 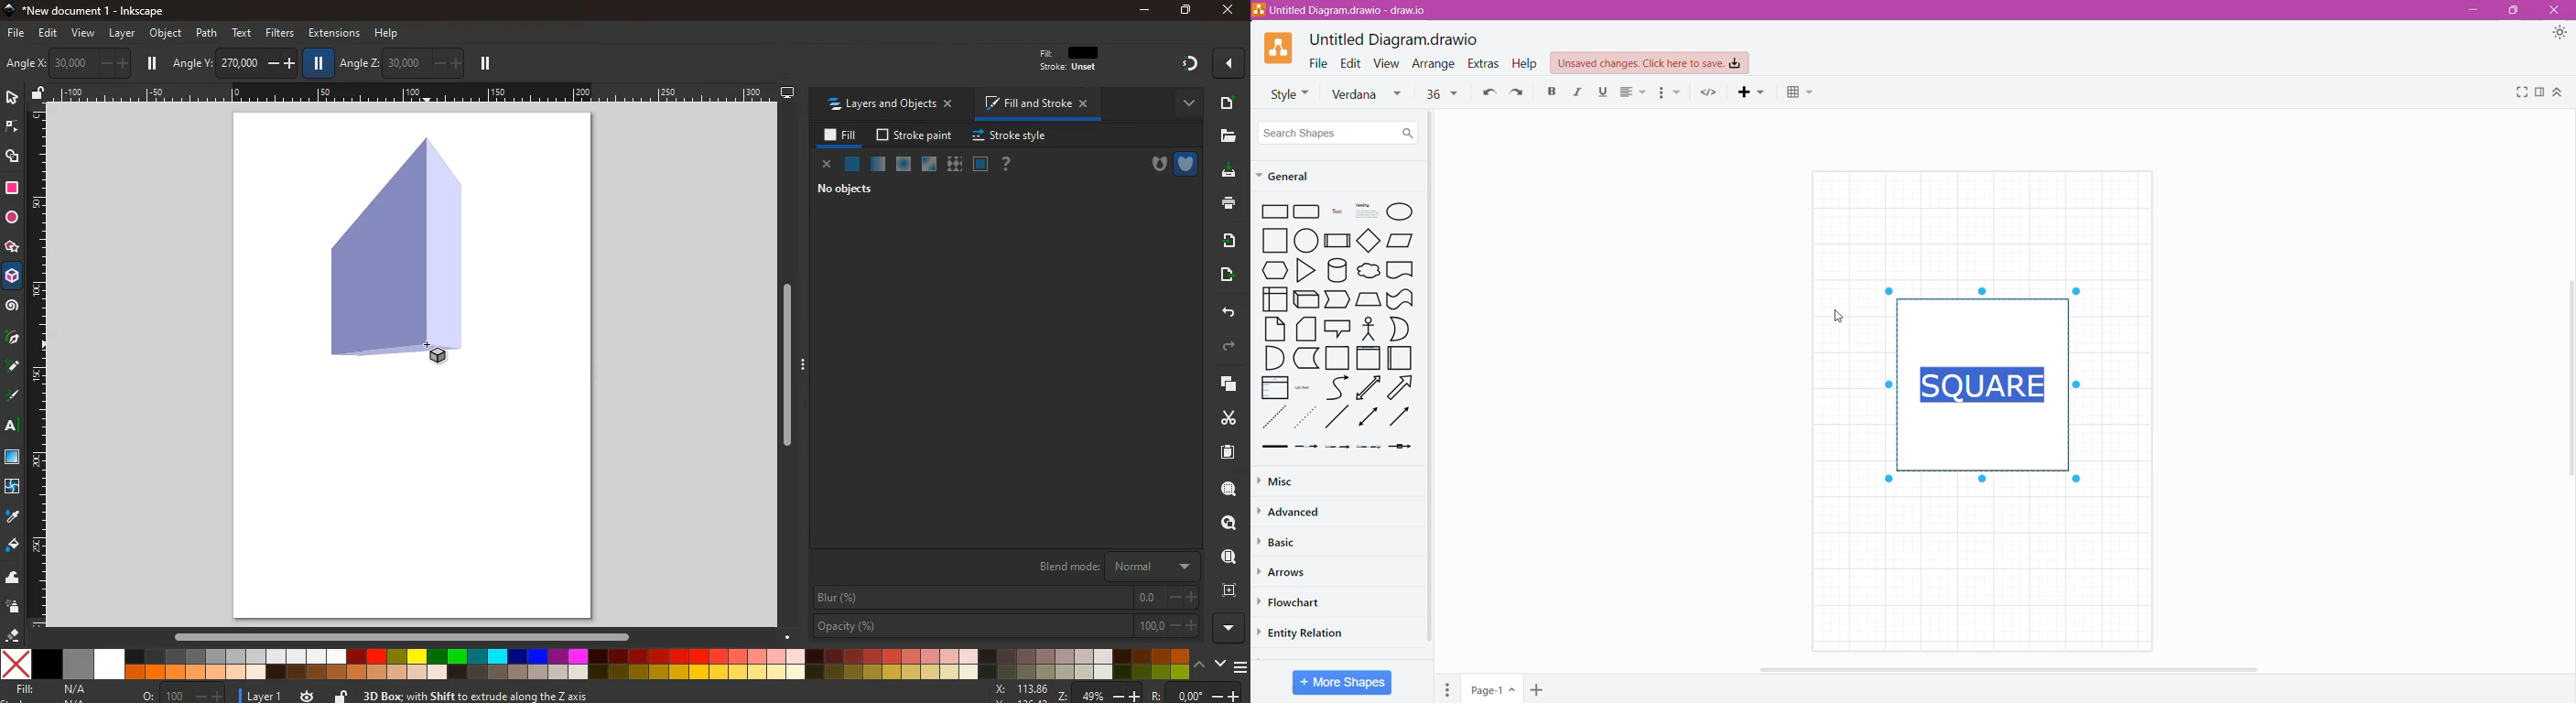 What do you see at coordinates (179, 694) in the screenshot?
I see `o` at bounding box center [179, 694].